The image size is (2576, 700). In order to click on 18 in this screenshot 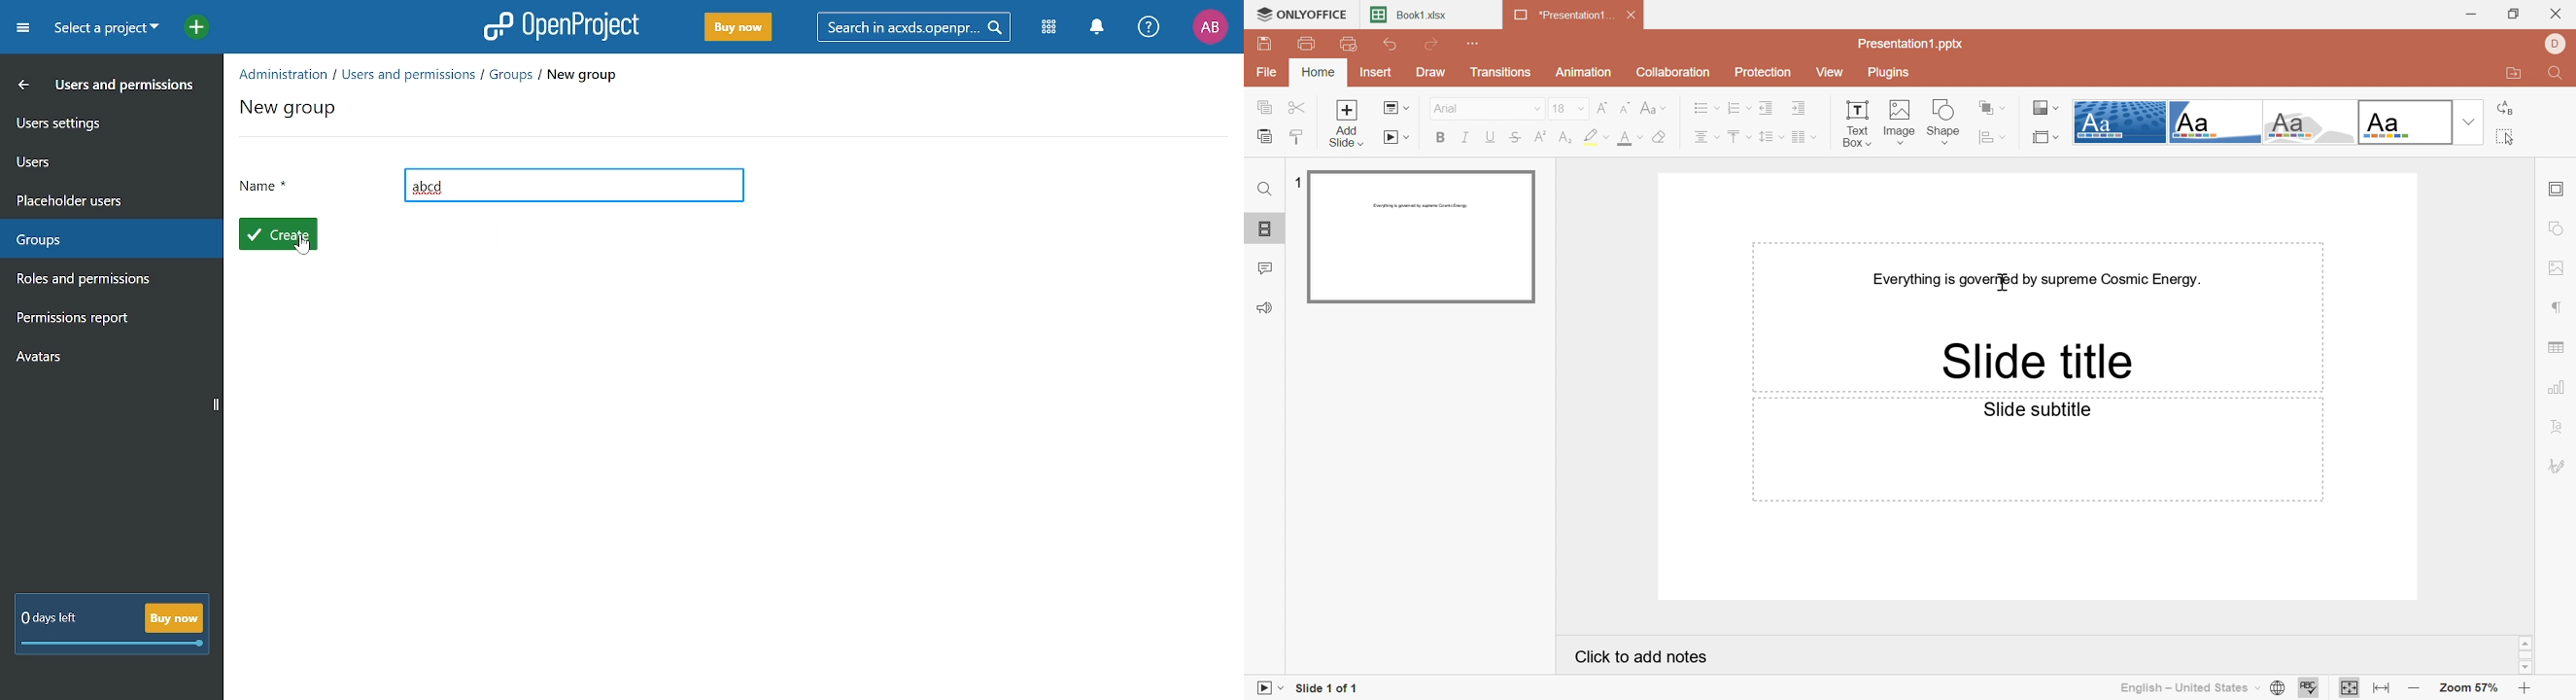, I will do `click(1569, 109)`.